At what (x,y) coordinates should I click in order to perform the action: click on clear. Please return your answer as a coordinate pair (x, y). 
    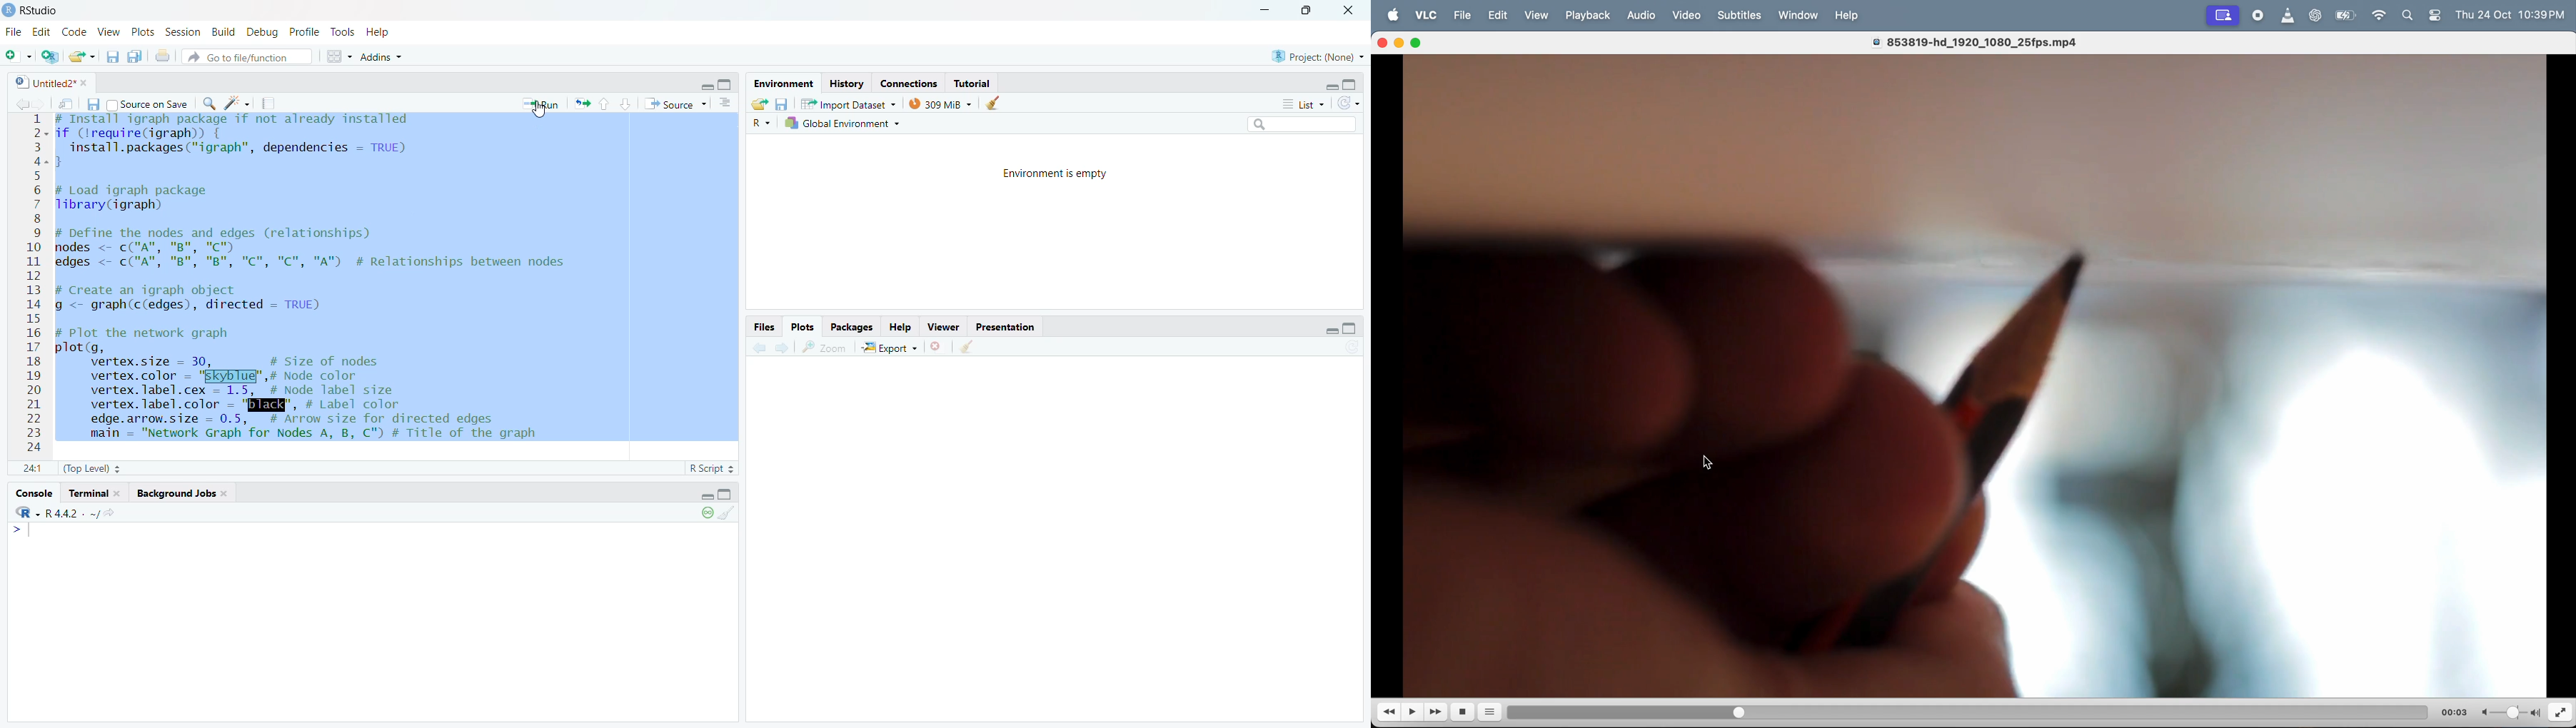
    Looking at the image, I should click on (730, 515).